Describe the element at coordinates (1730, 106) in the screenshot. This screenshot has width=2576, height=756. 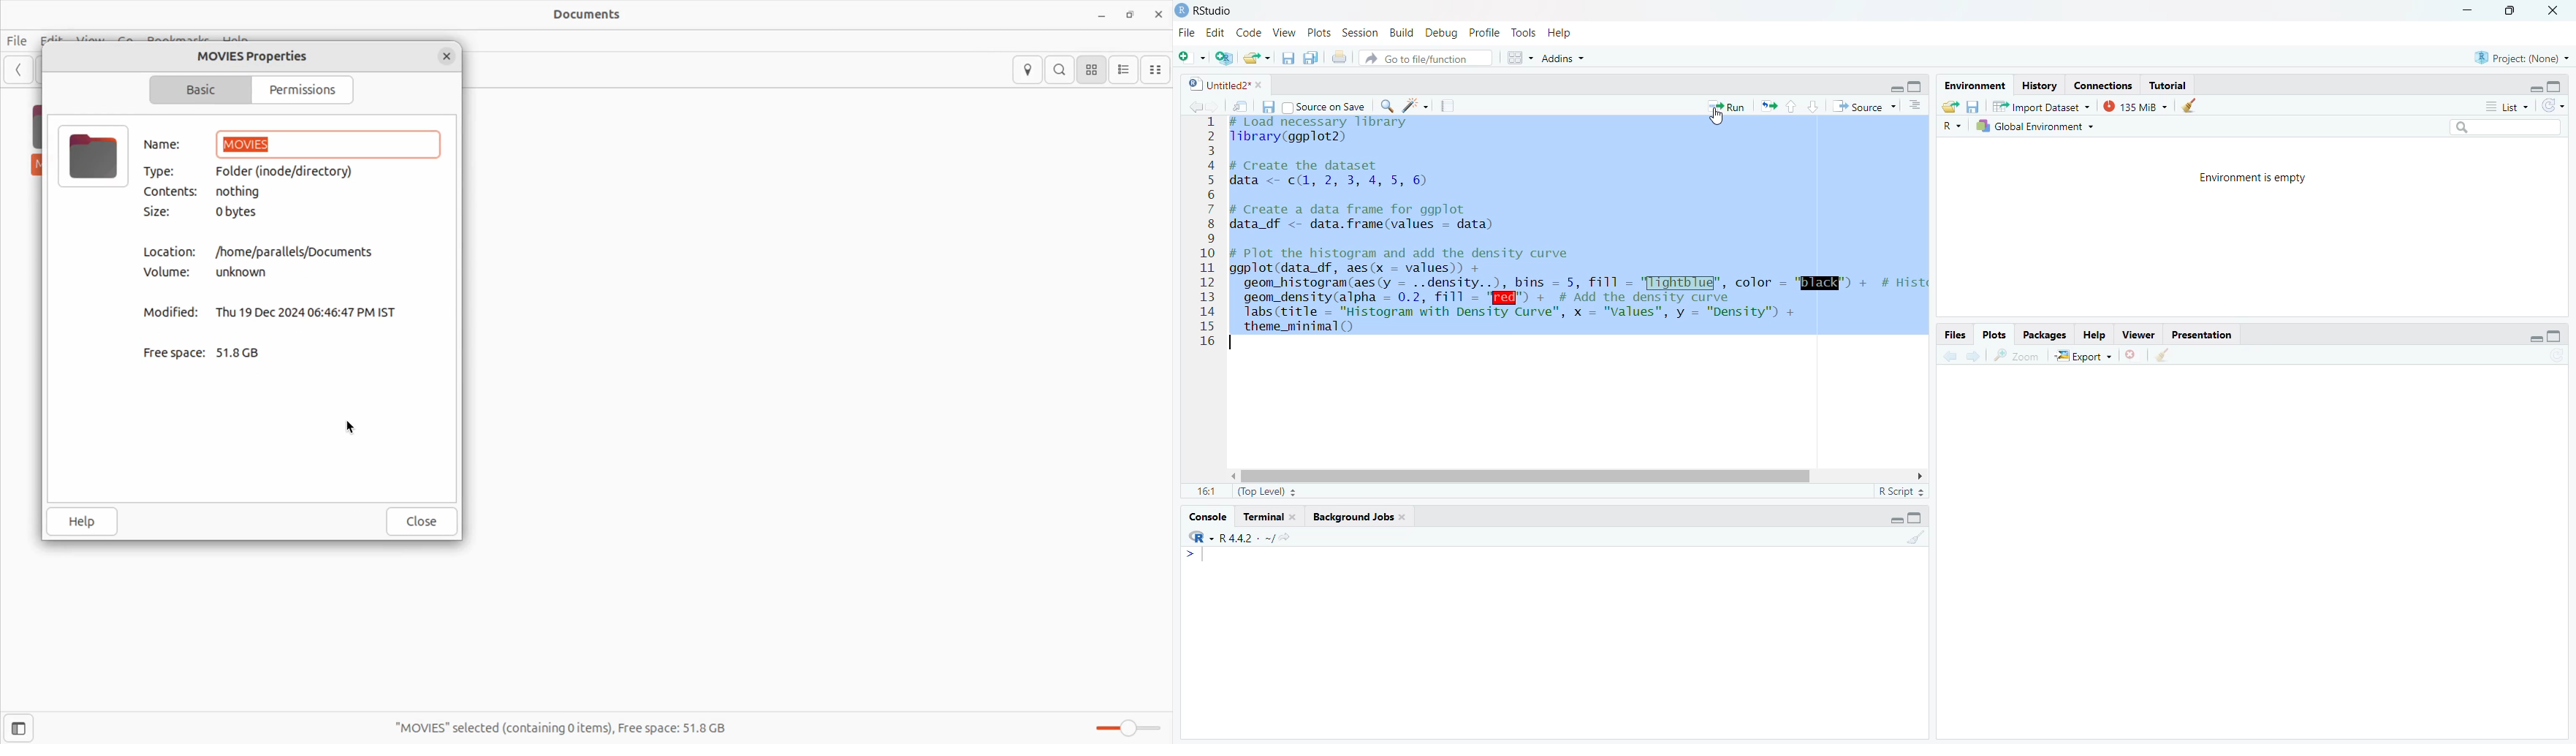
I see `» Run` at that location.